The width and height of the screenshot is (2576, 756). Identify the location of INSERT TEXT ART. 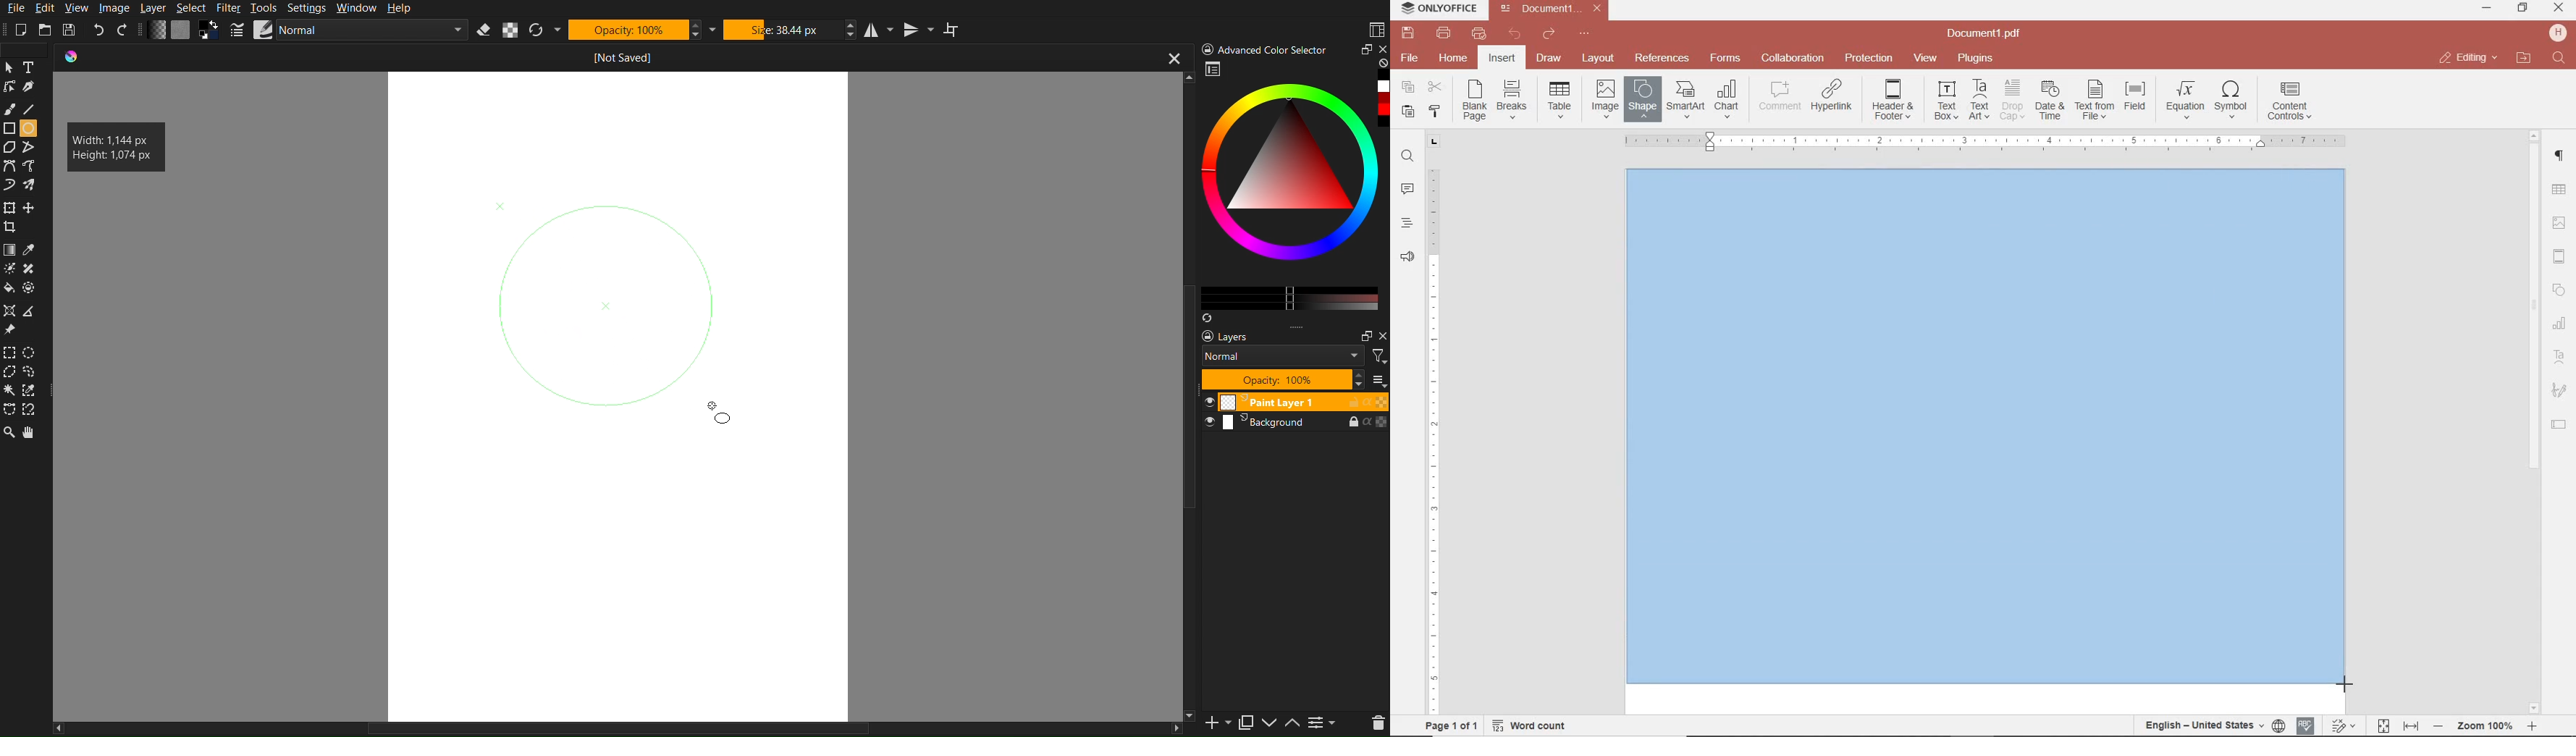
(1979, 100).